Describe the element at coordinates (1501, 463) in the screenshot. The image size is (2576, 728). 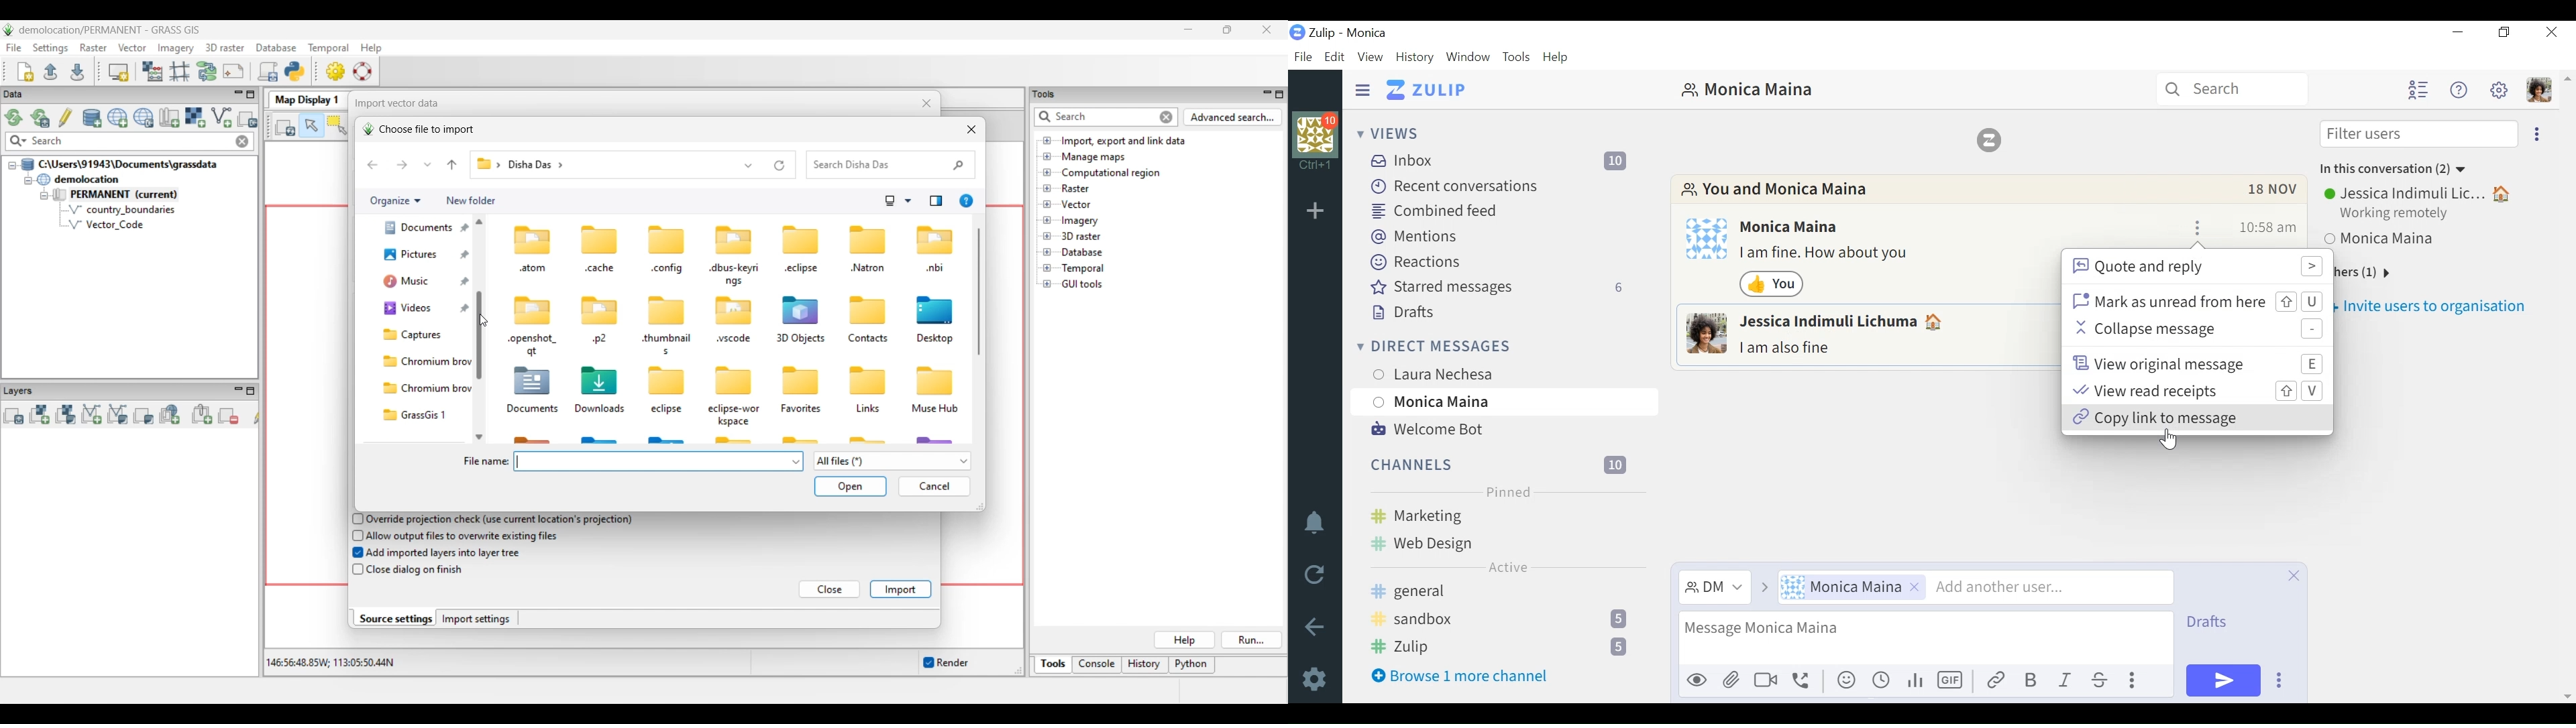
I see `Channels` at that location.